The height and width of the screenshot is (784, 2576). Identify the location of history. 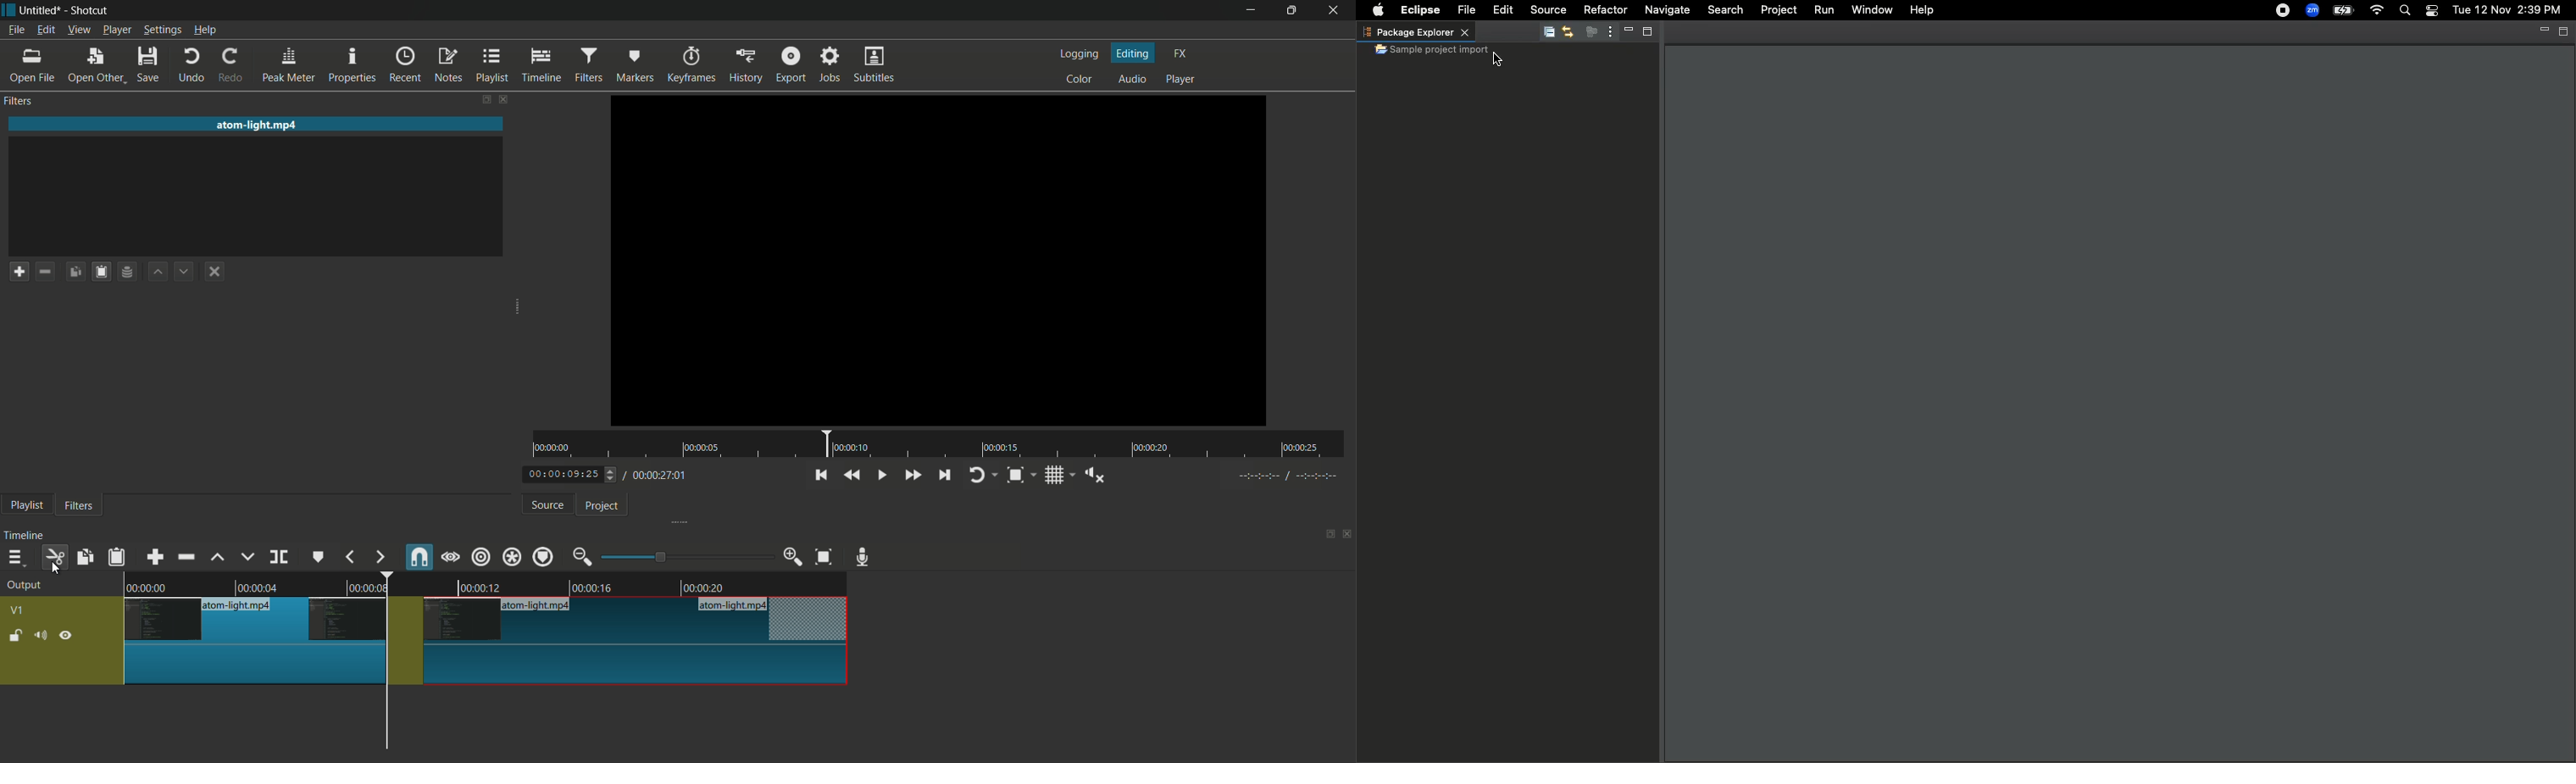
(744, 66).